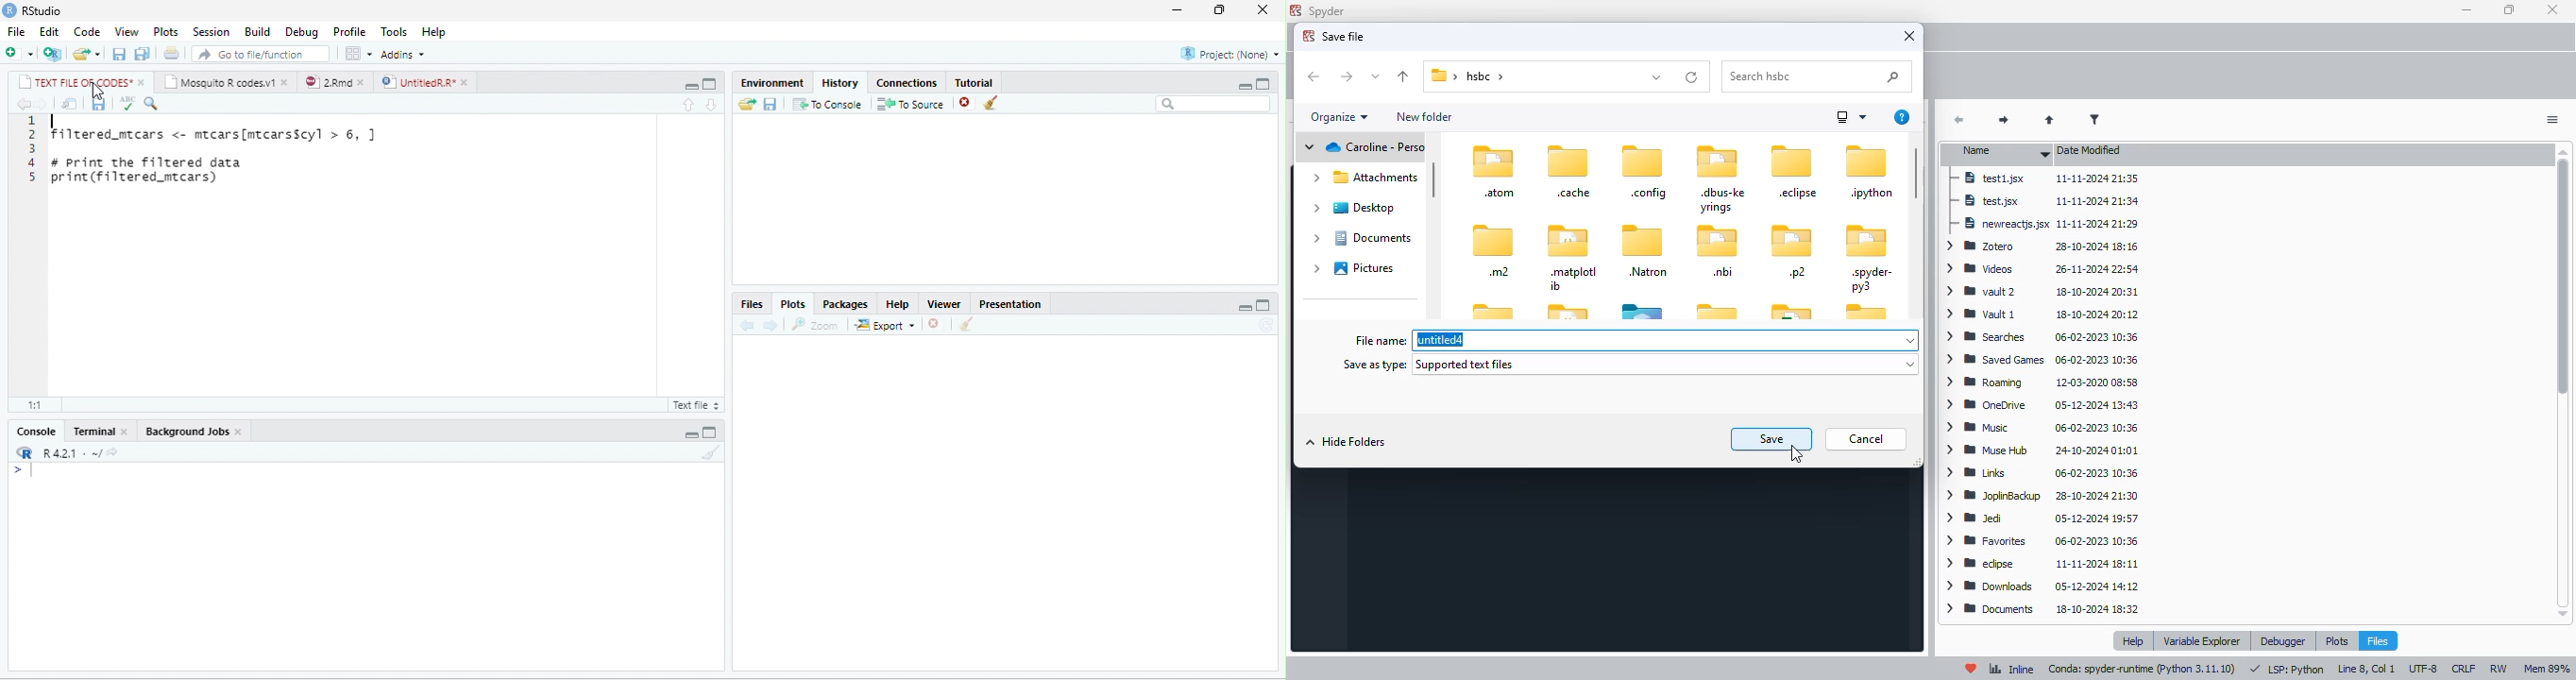 Image resolution: width=2576 pixels, height=700 pixels. Describe the element at coordinates (1985, 404) in the screenshot. I see `oneDrive` at that location.